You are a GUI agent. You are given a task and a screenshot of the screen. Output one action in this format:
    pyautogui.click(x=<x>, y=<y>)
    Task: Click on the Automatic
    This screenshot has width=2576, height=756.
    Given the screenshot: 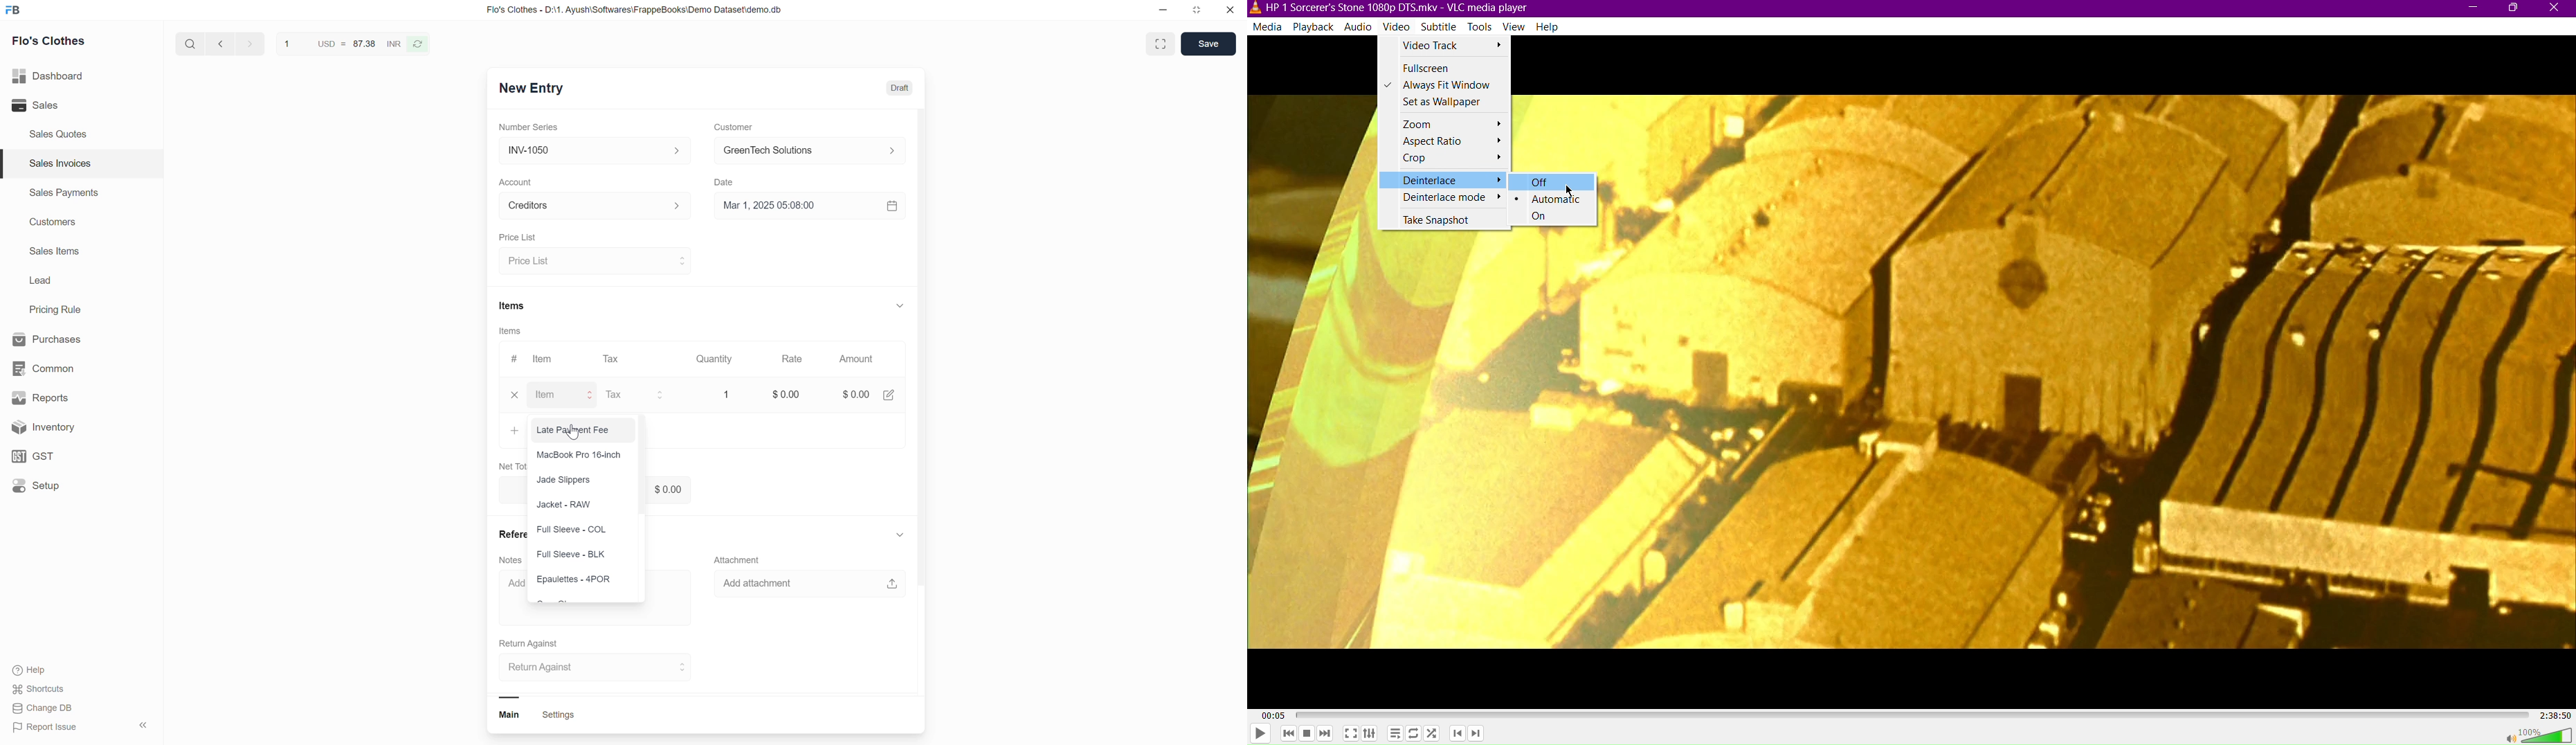 What is the action you would take?
    pyautogui.click(x=1553, y=198)
    